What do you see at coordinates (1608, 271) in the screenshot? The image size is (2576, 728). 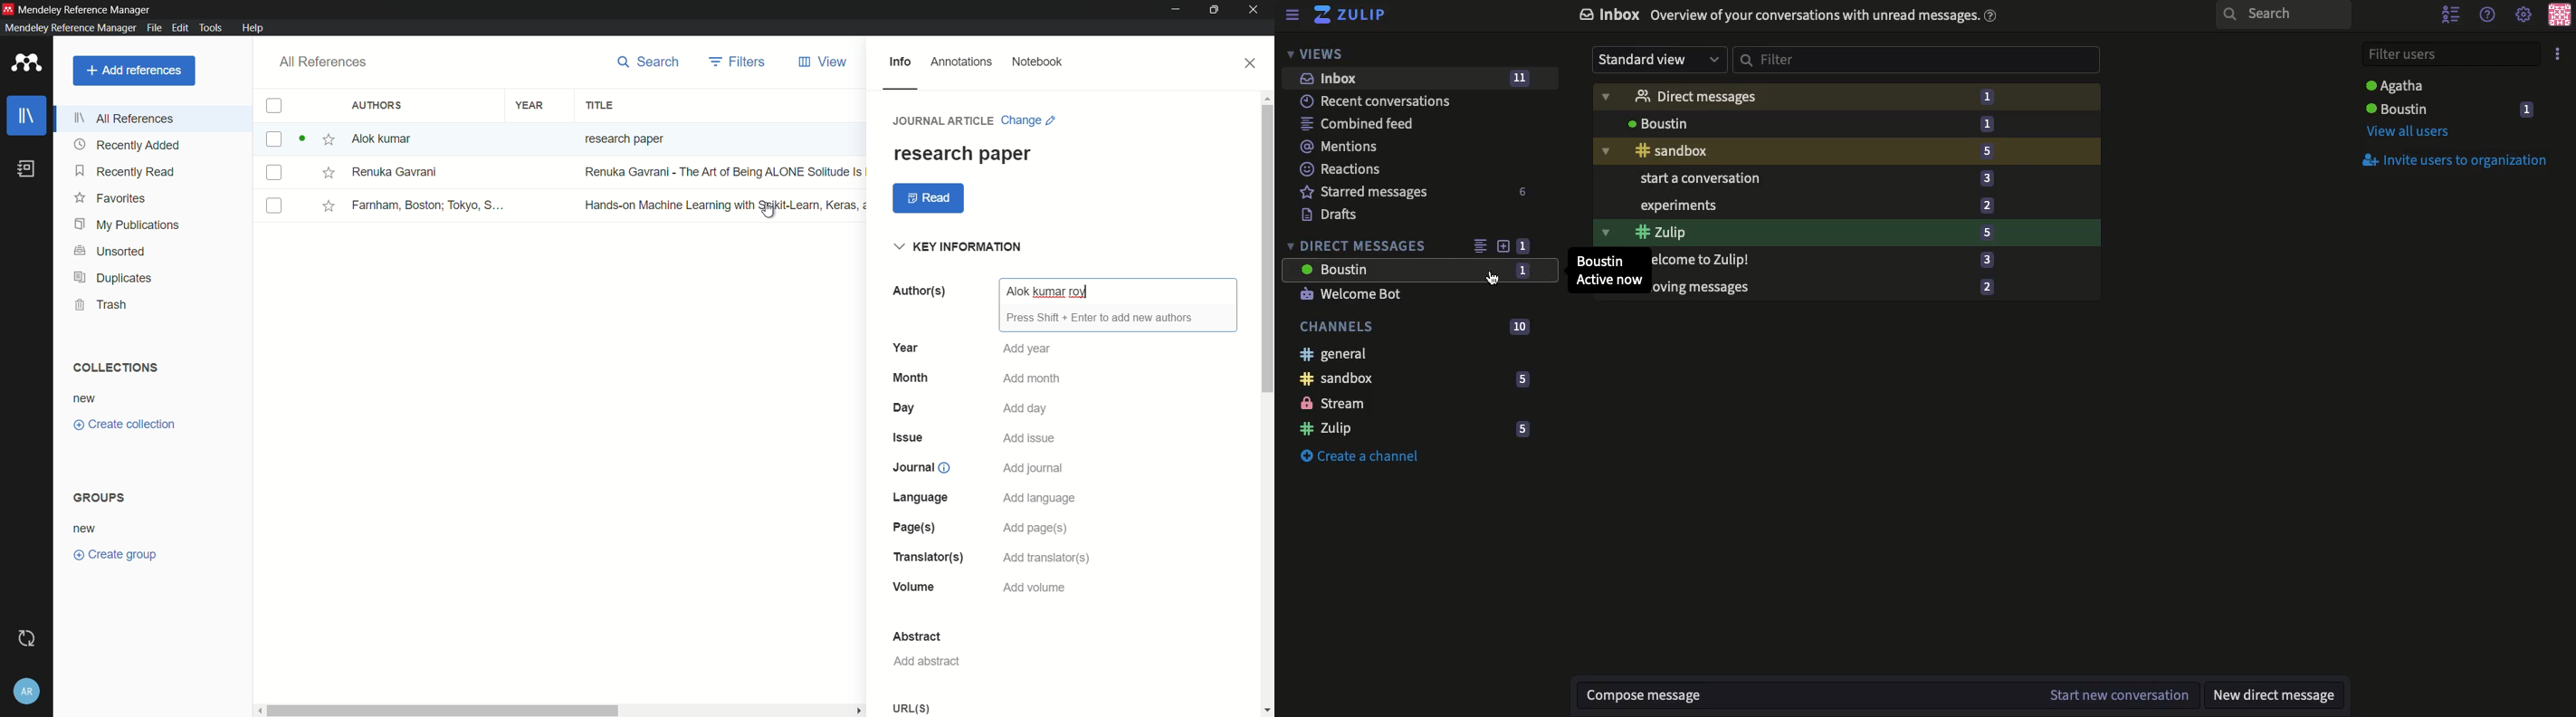 I see `Boustin active now` at bounding box center [1608, 271].